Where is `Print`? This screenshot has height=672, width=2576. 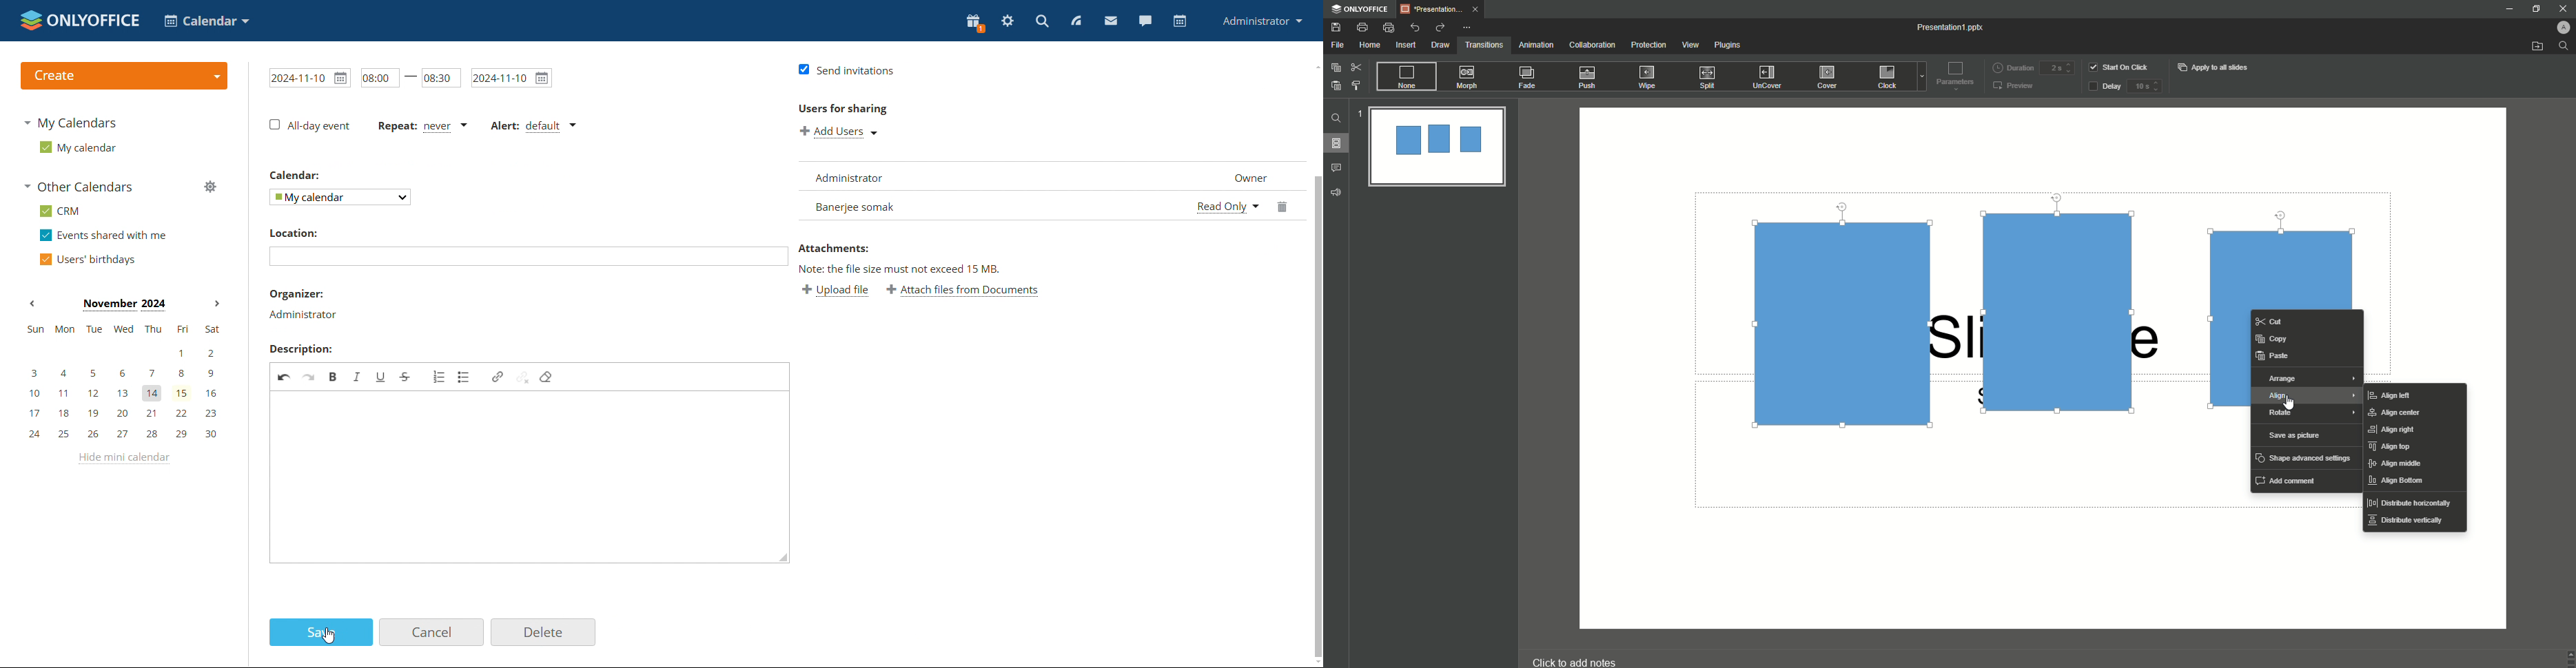 Print is located at coordinates (1362, 27).